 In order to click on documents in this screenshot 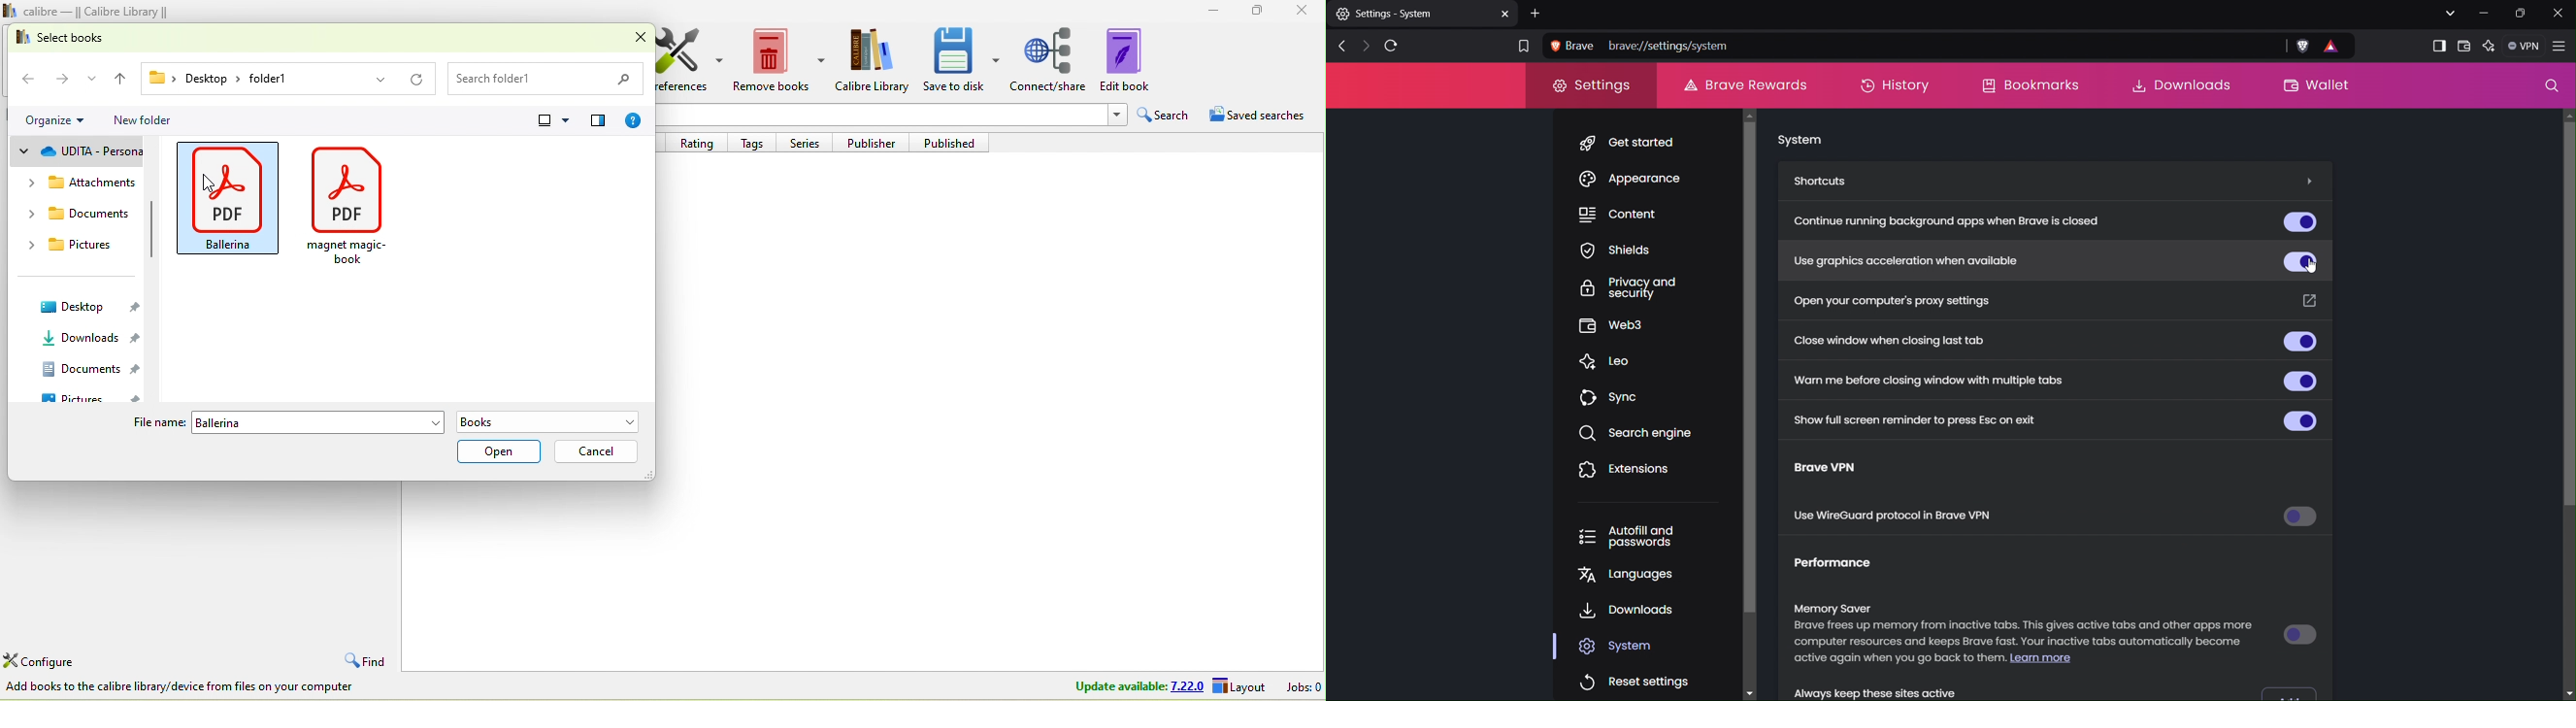, I will do `click(83, 212)`.